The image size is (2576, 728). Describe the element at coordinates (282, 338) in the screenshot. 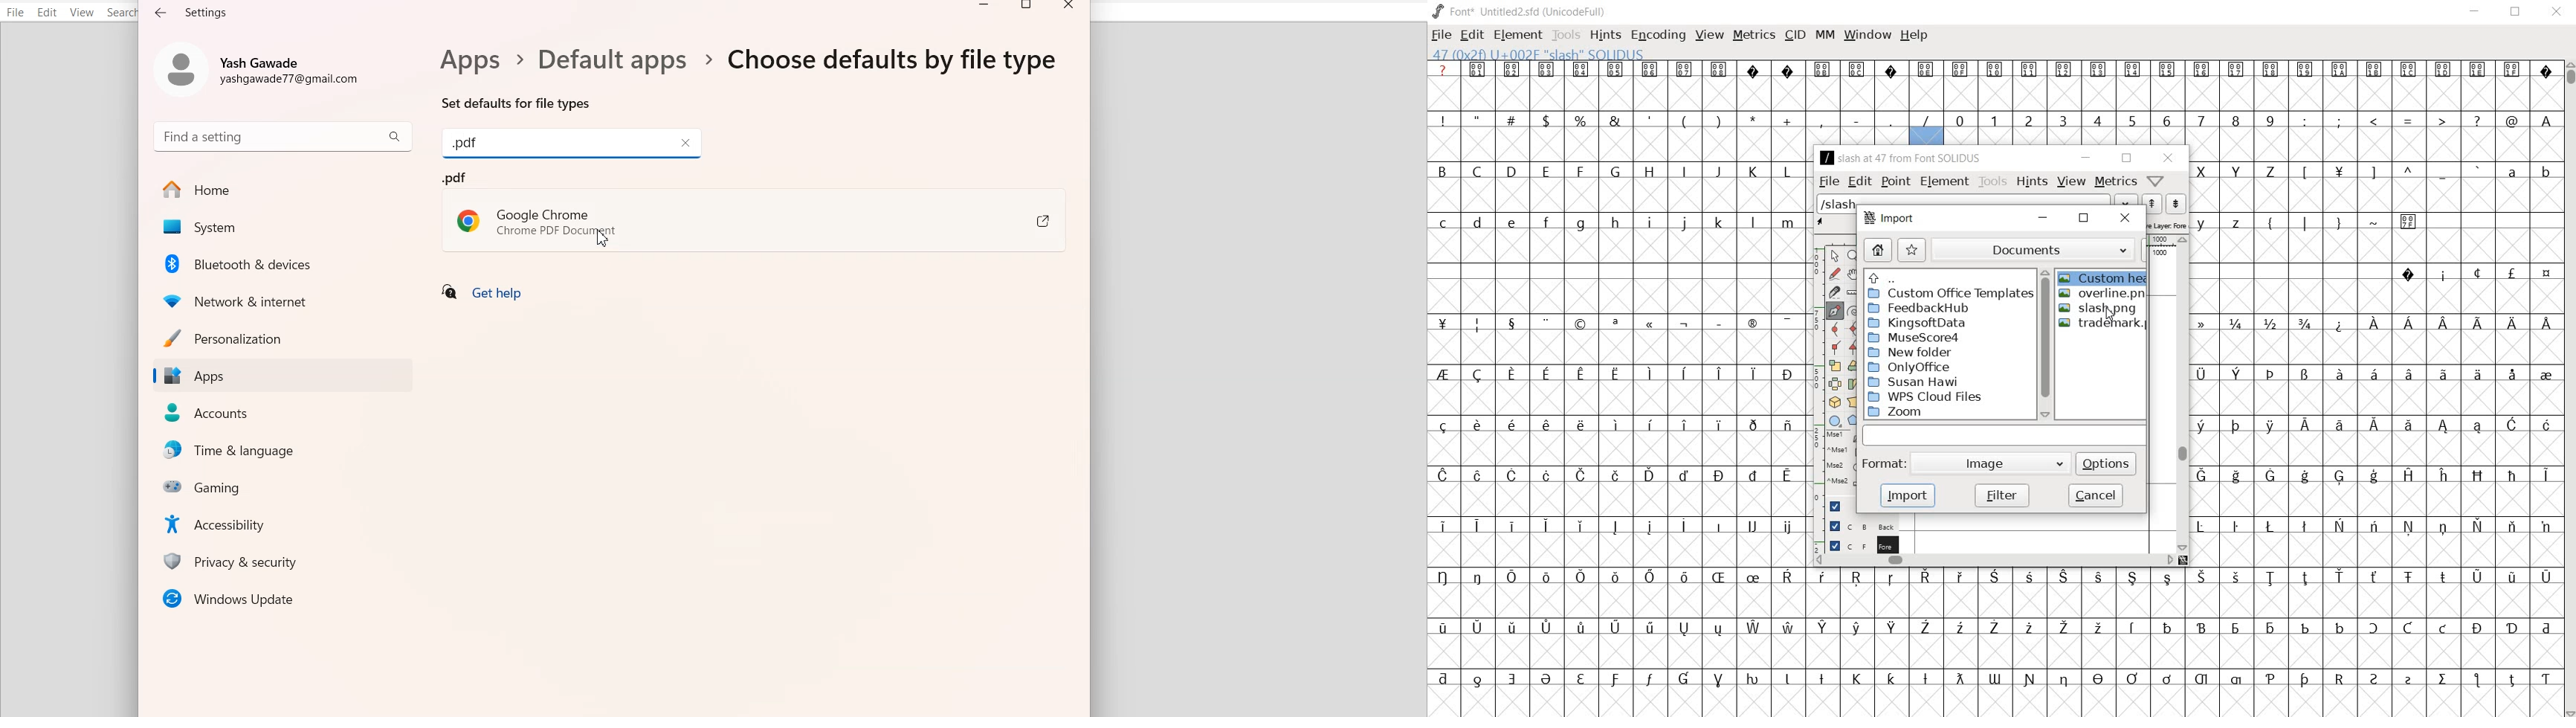

I see `Personalization` at that location.